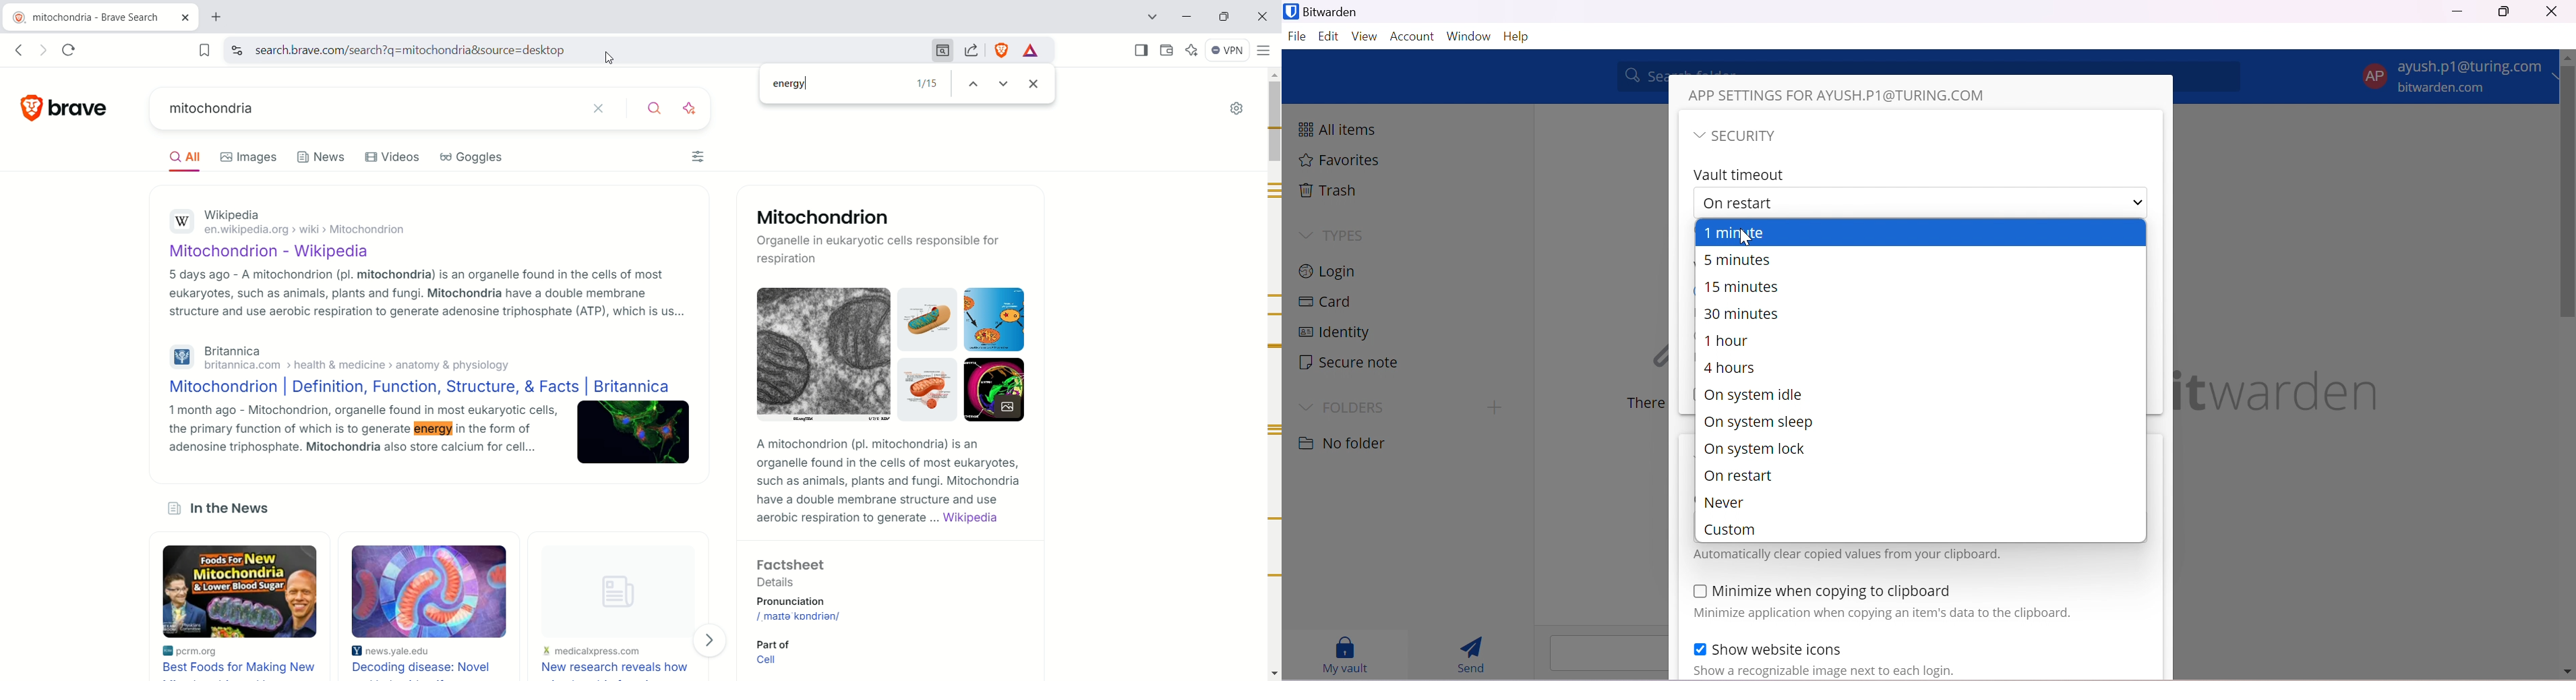 The image size is (2576, 700). Describe the element at coordinates (1750, 239) in the screenshot. I see `cursor` at that location.